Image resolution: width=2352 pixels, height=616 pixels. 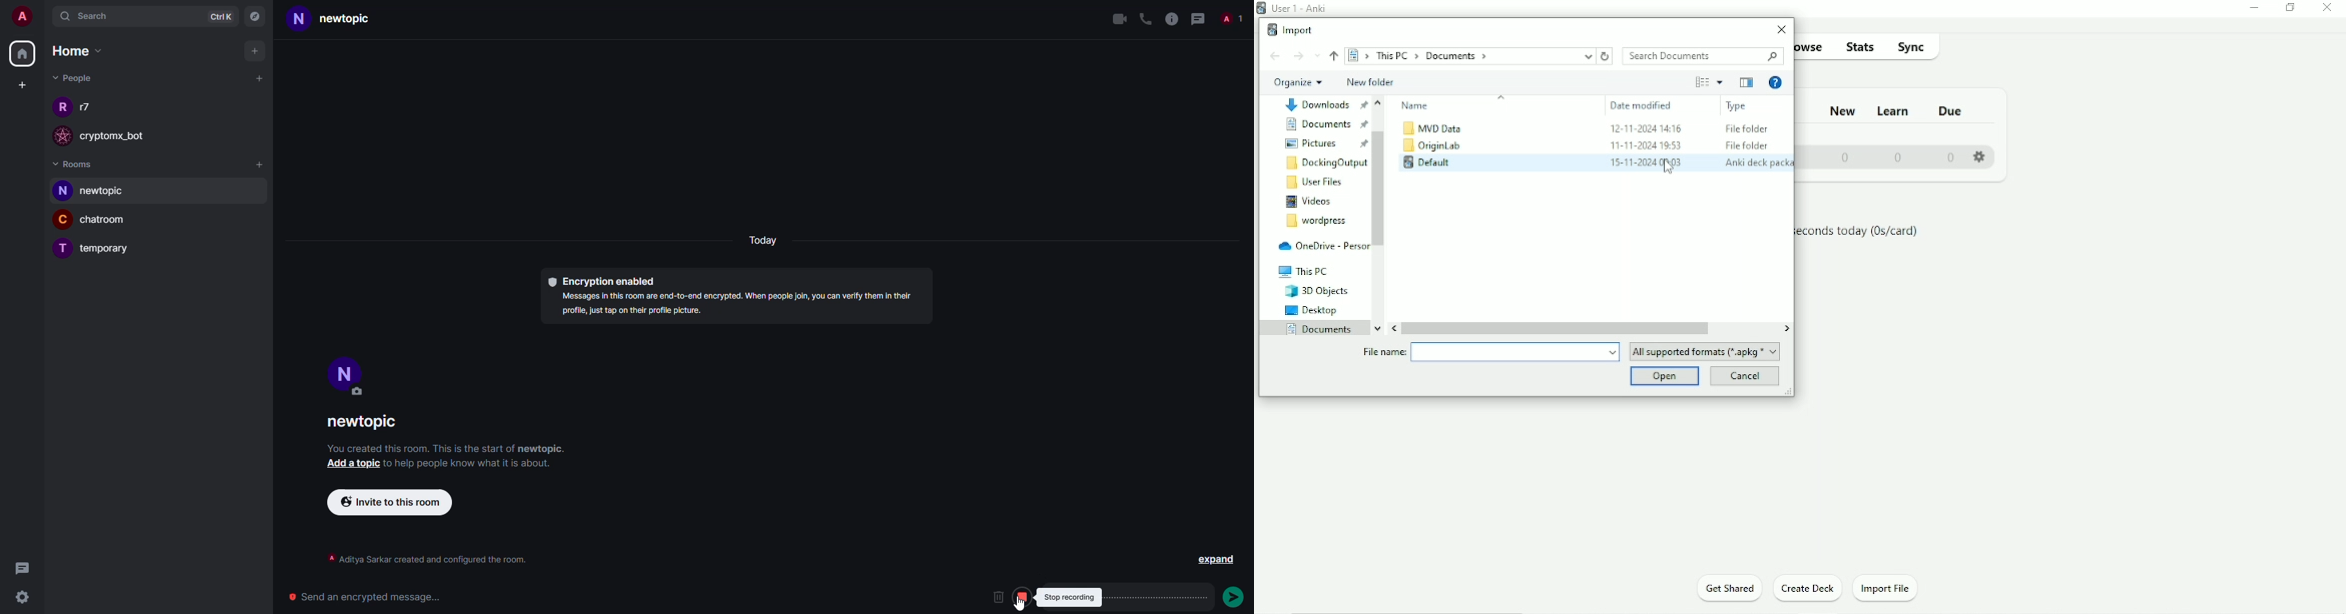 I want to click on Videos, so click(x=1312, y=202).